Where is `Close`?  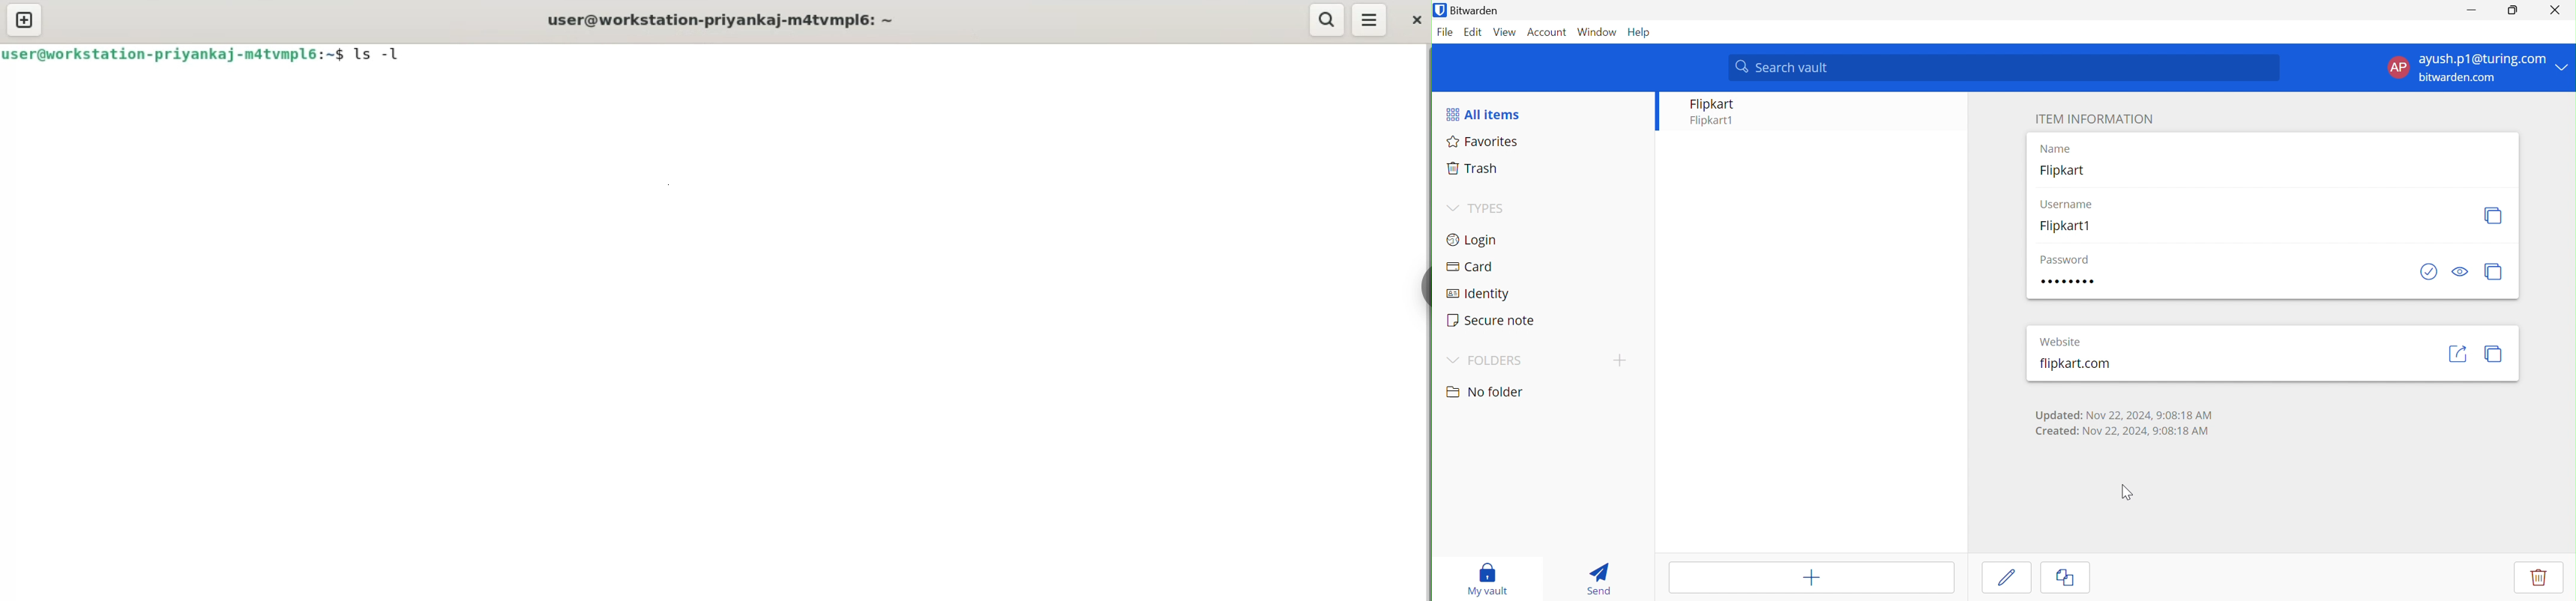
Close is located at coordinates (2556, 10).